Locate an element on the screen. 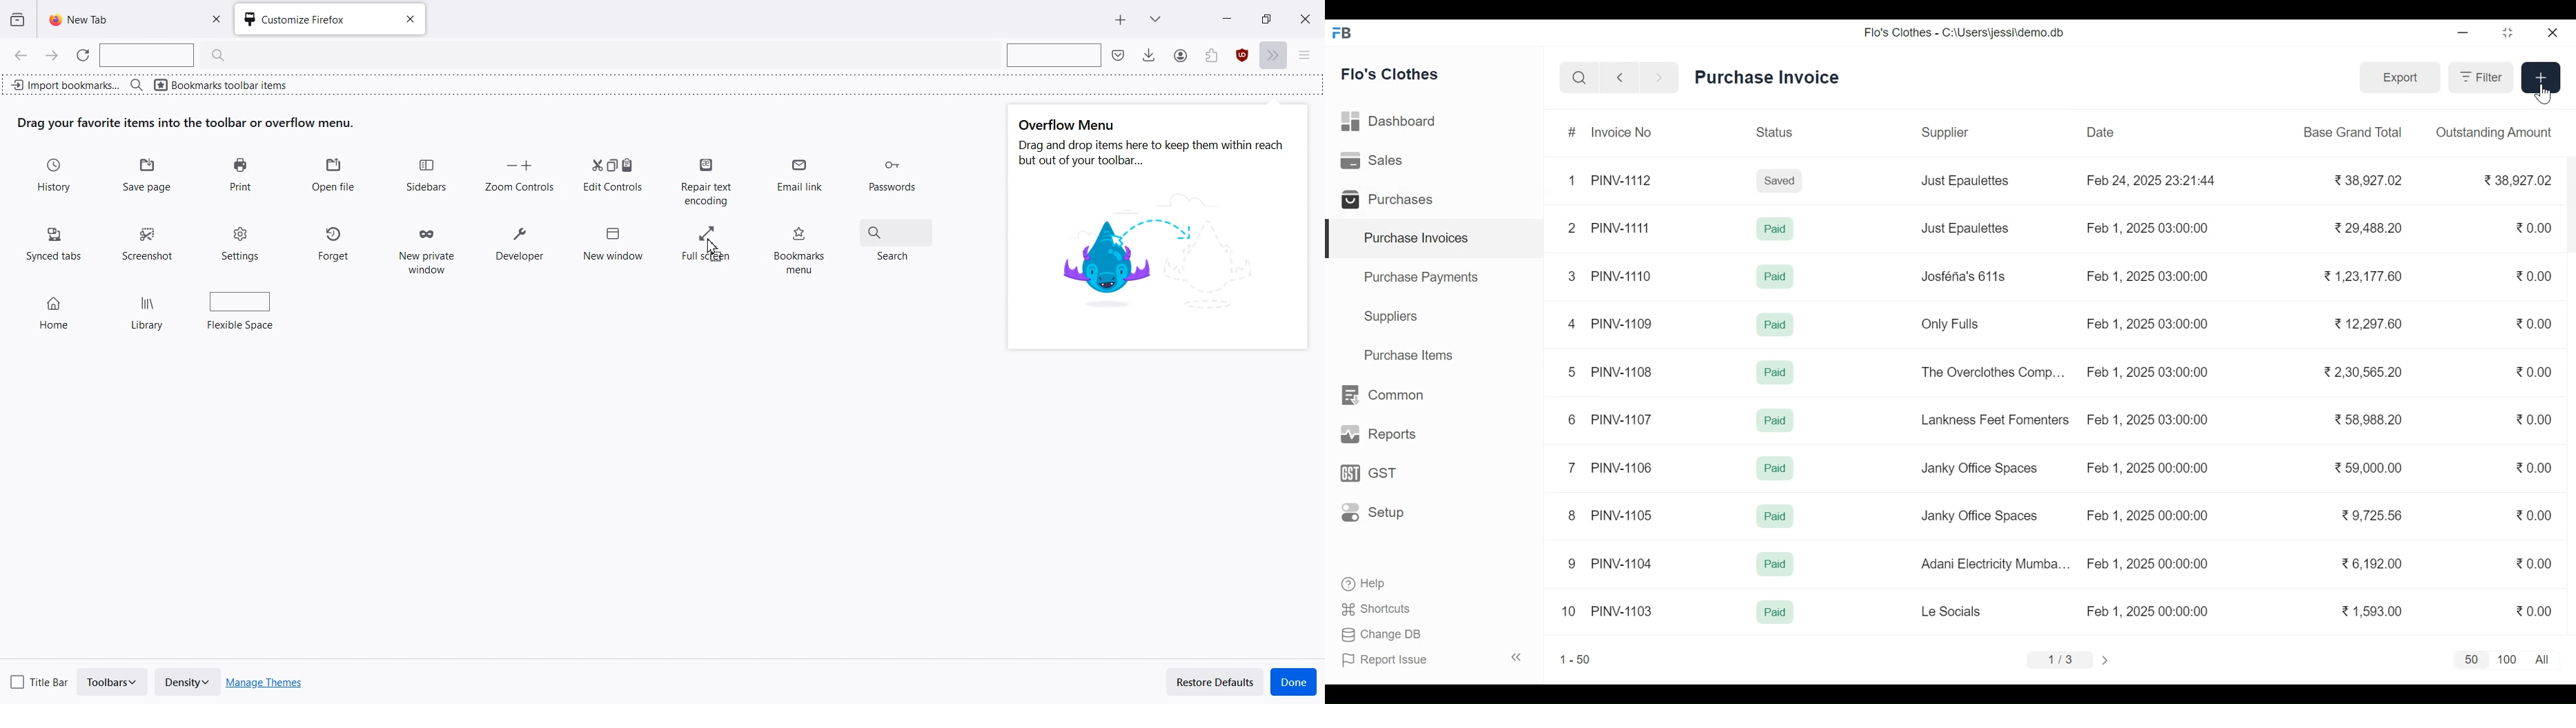 This screenshot has height=728, width=2576. Date is located at coordinates (2102, 132).